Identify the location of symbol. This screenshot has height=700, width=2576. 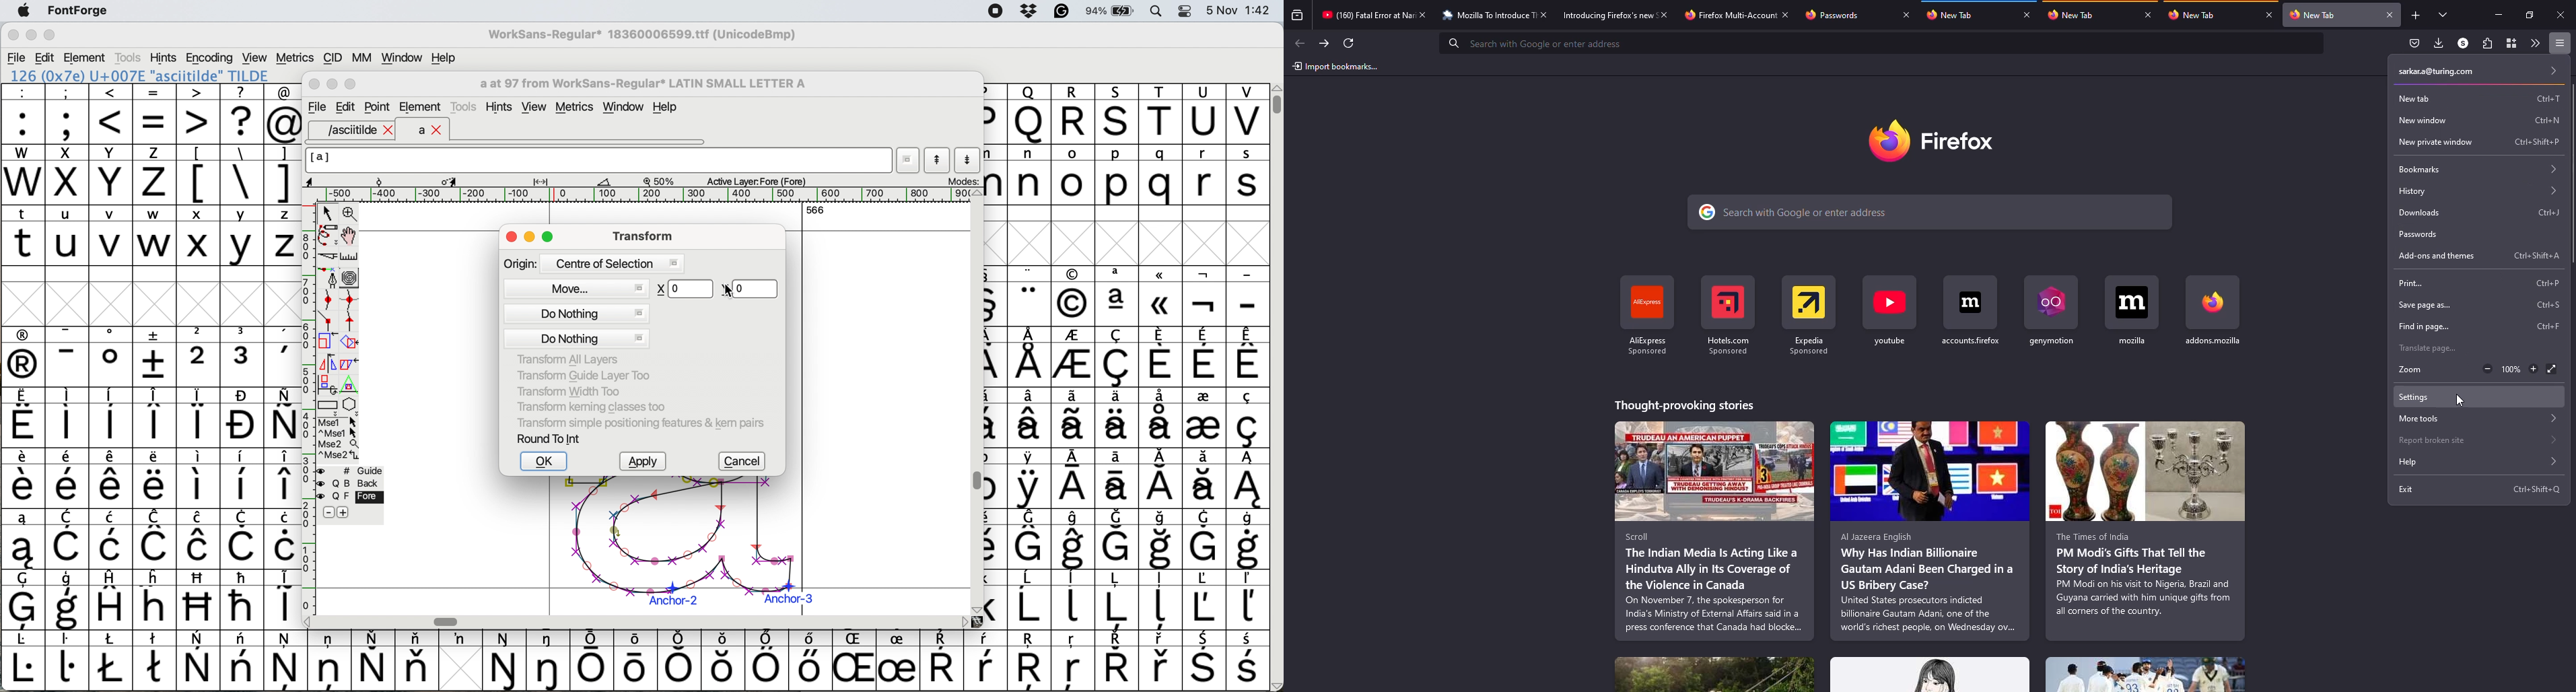
(111, 417).